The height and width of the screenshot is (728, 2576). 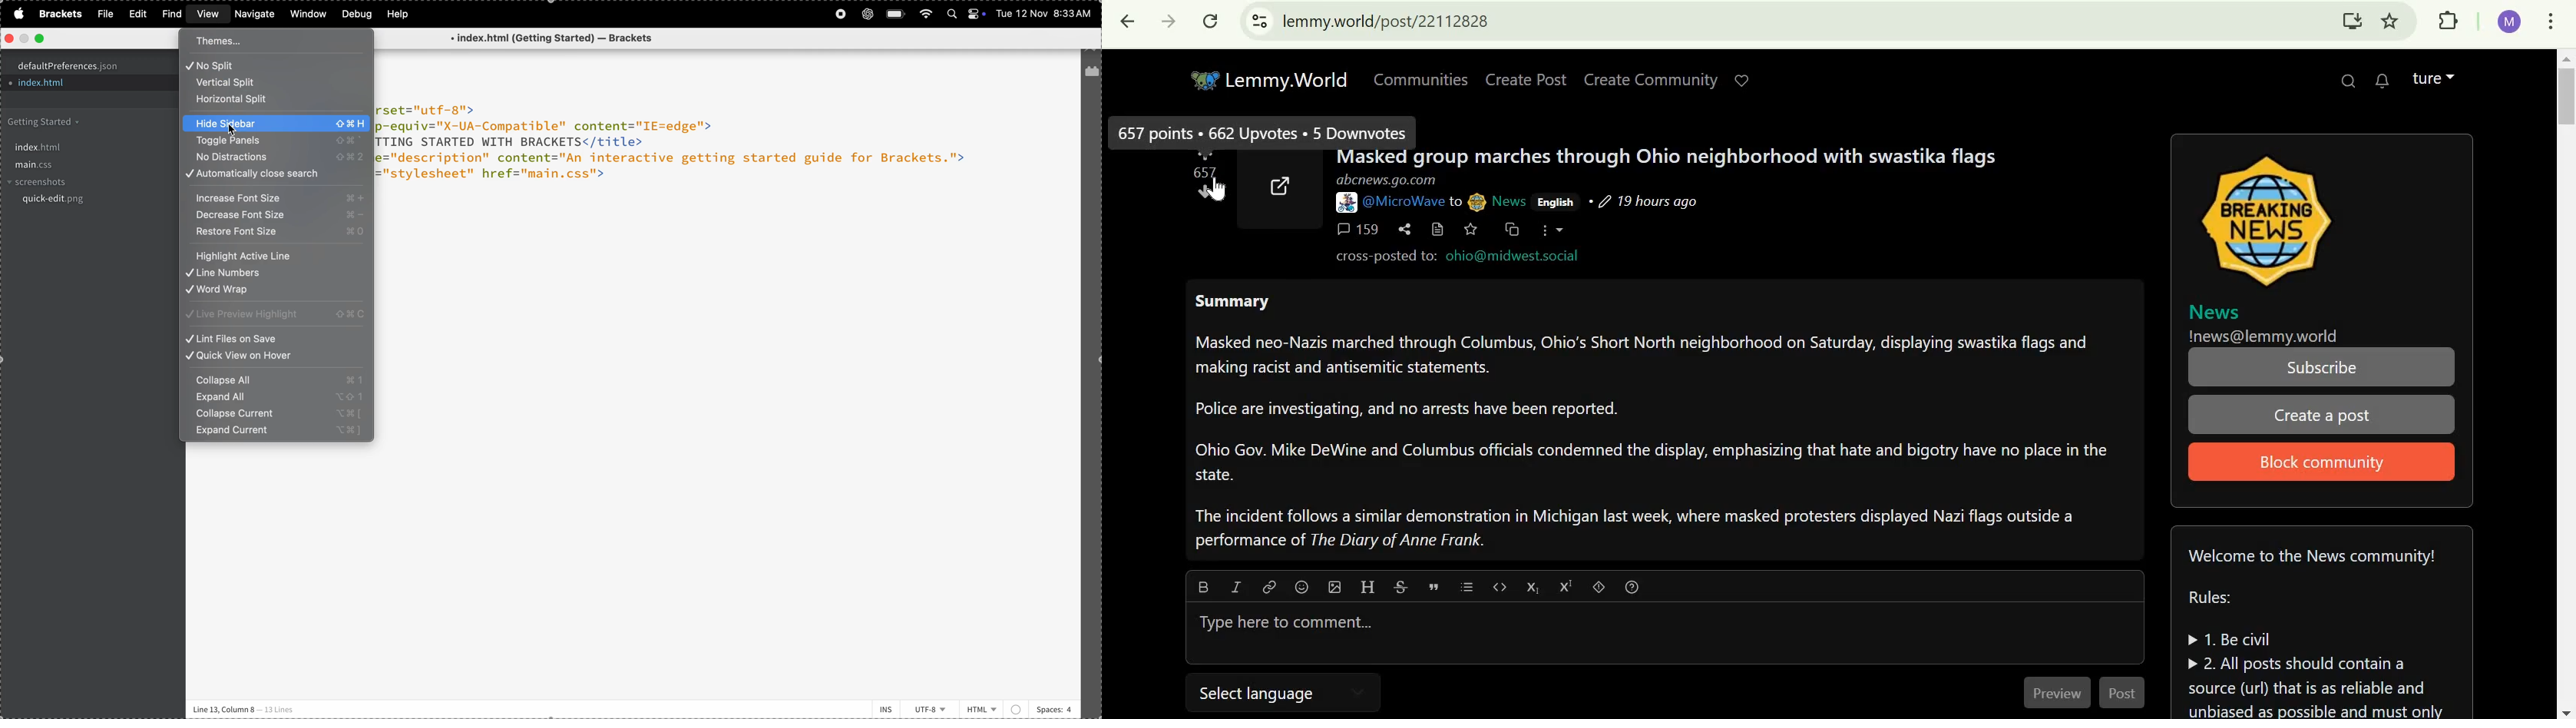 What do you see at coordinates (868, 14) in the screenshot?
I see `chatgpt` at bounding box center [868, 14].